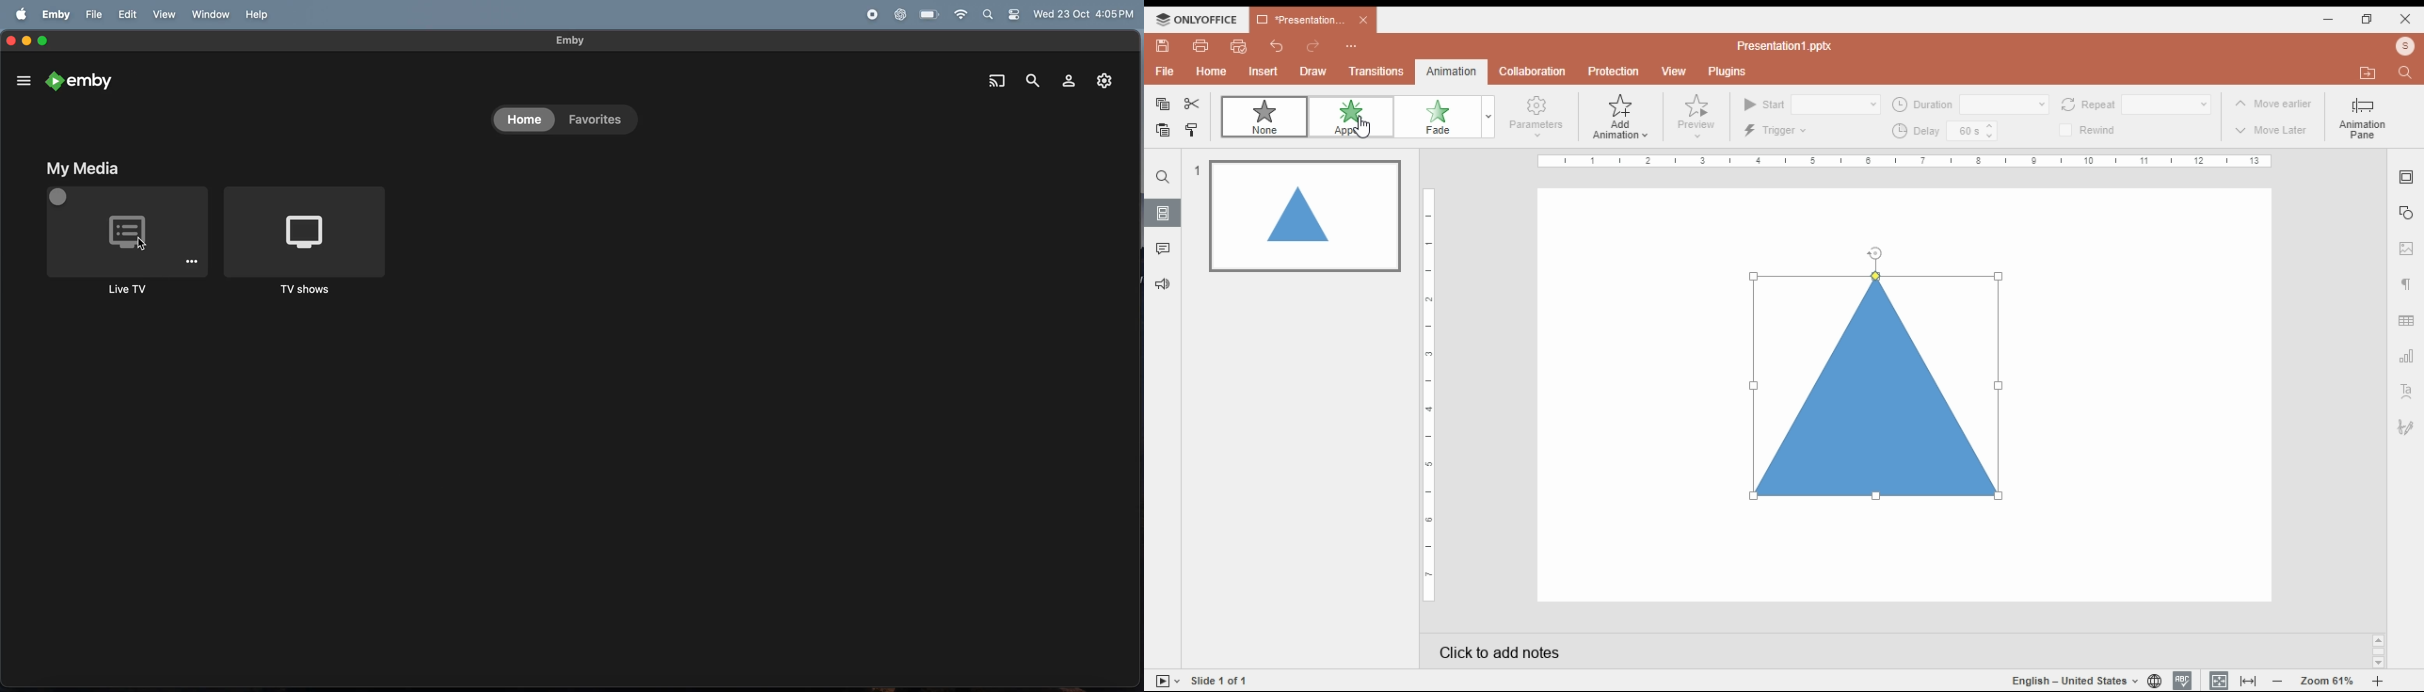  Describe the element at coordinates (141, 242) in the screenshot. I see `cursor` at that location.